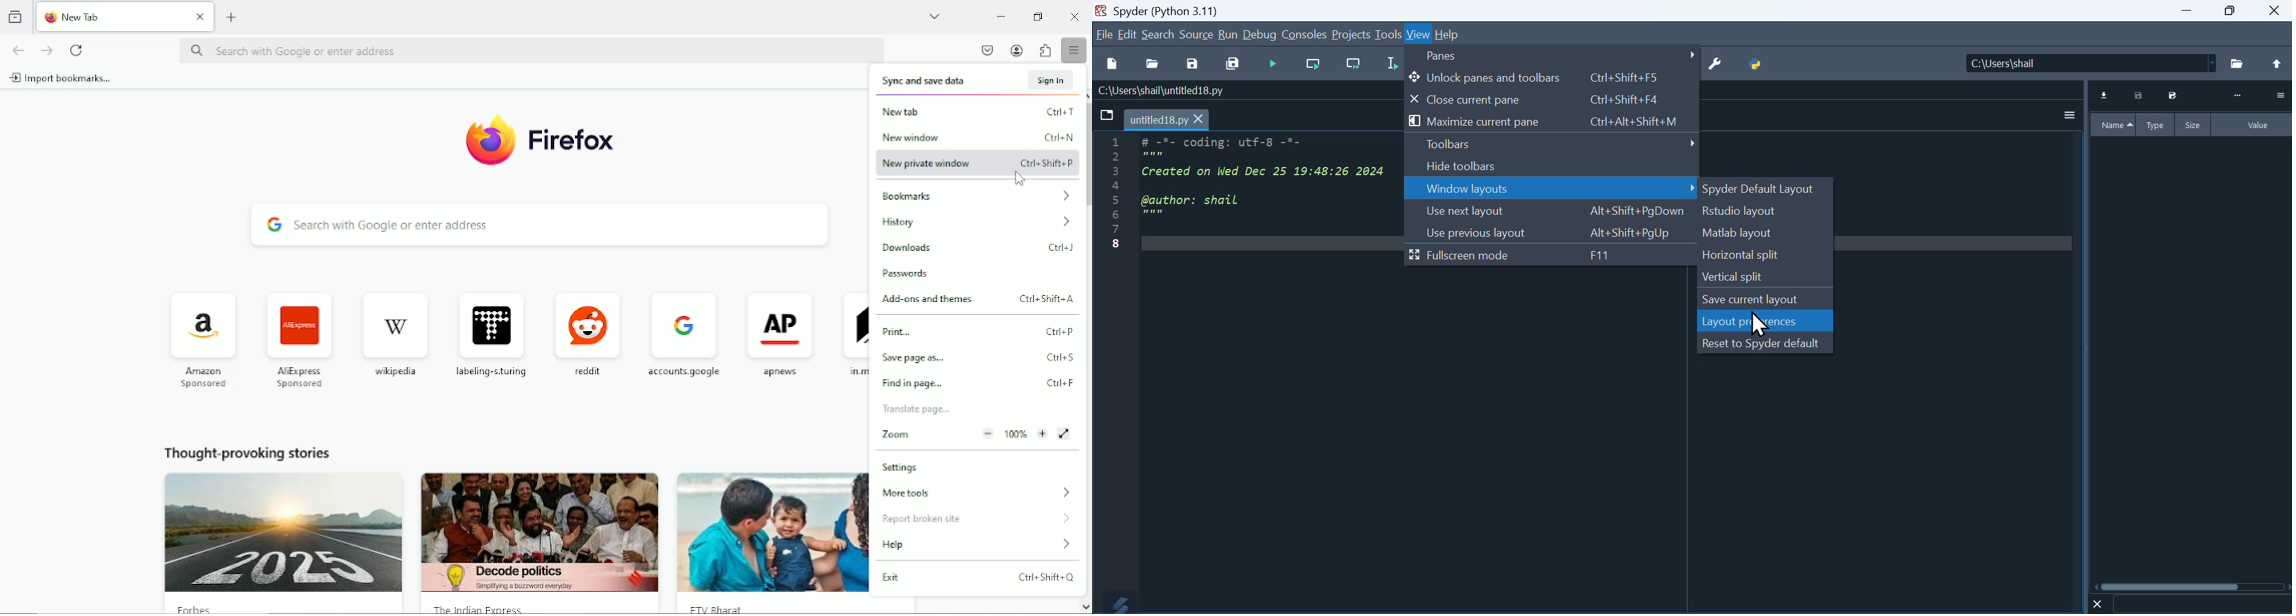 This screenshot has width=2296, height=616. Describe the element at coordinates (905, 468) in the screenshot. I see `settings` at that location.